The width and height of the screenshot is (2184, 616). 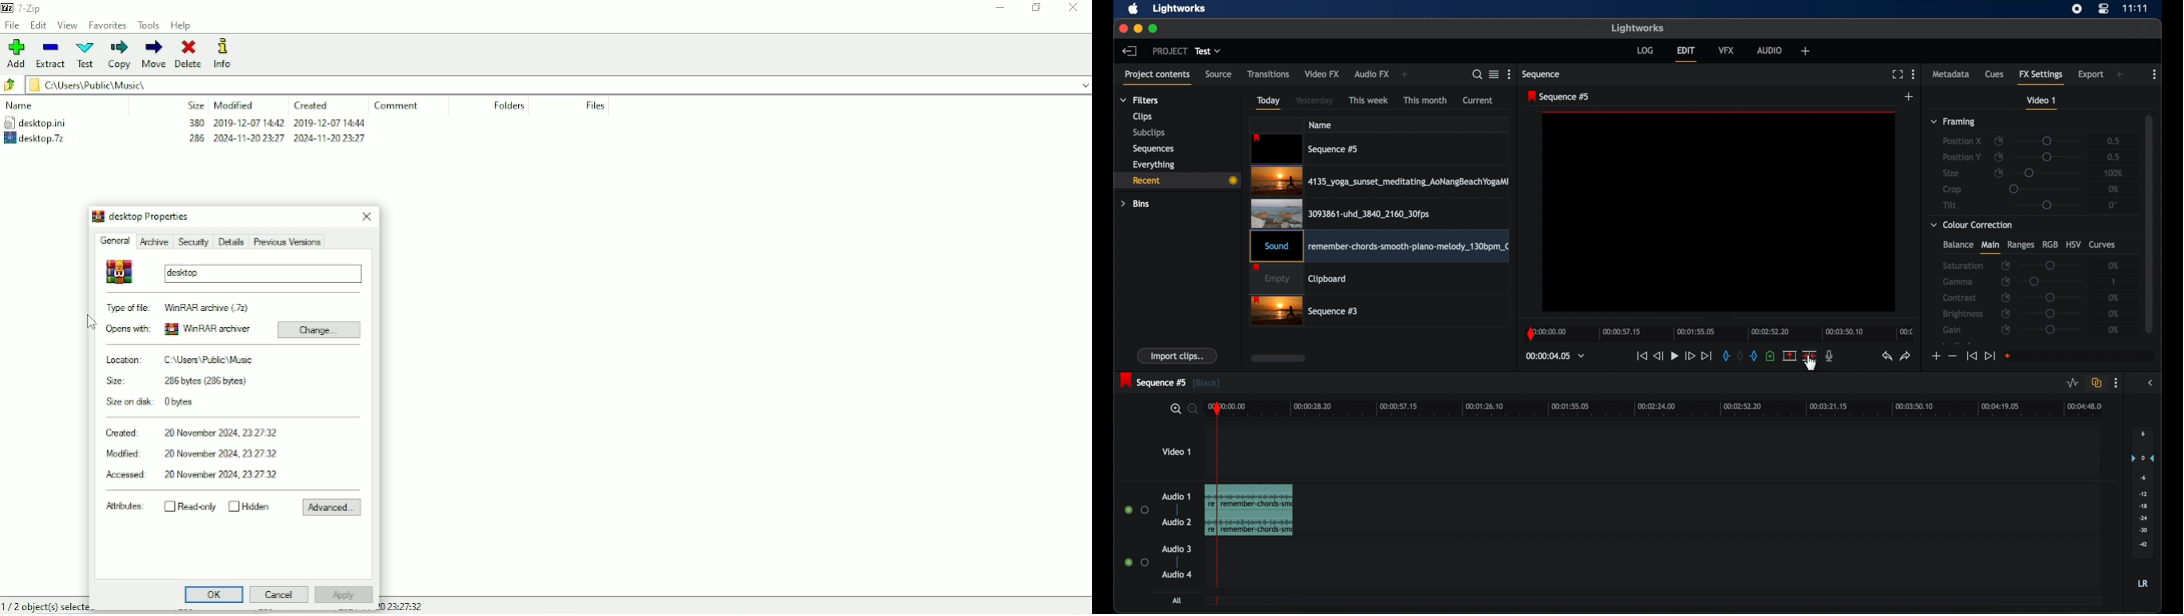 I want to click on cues, so click(x=1995, y=73).